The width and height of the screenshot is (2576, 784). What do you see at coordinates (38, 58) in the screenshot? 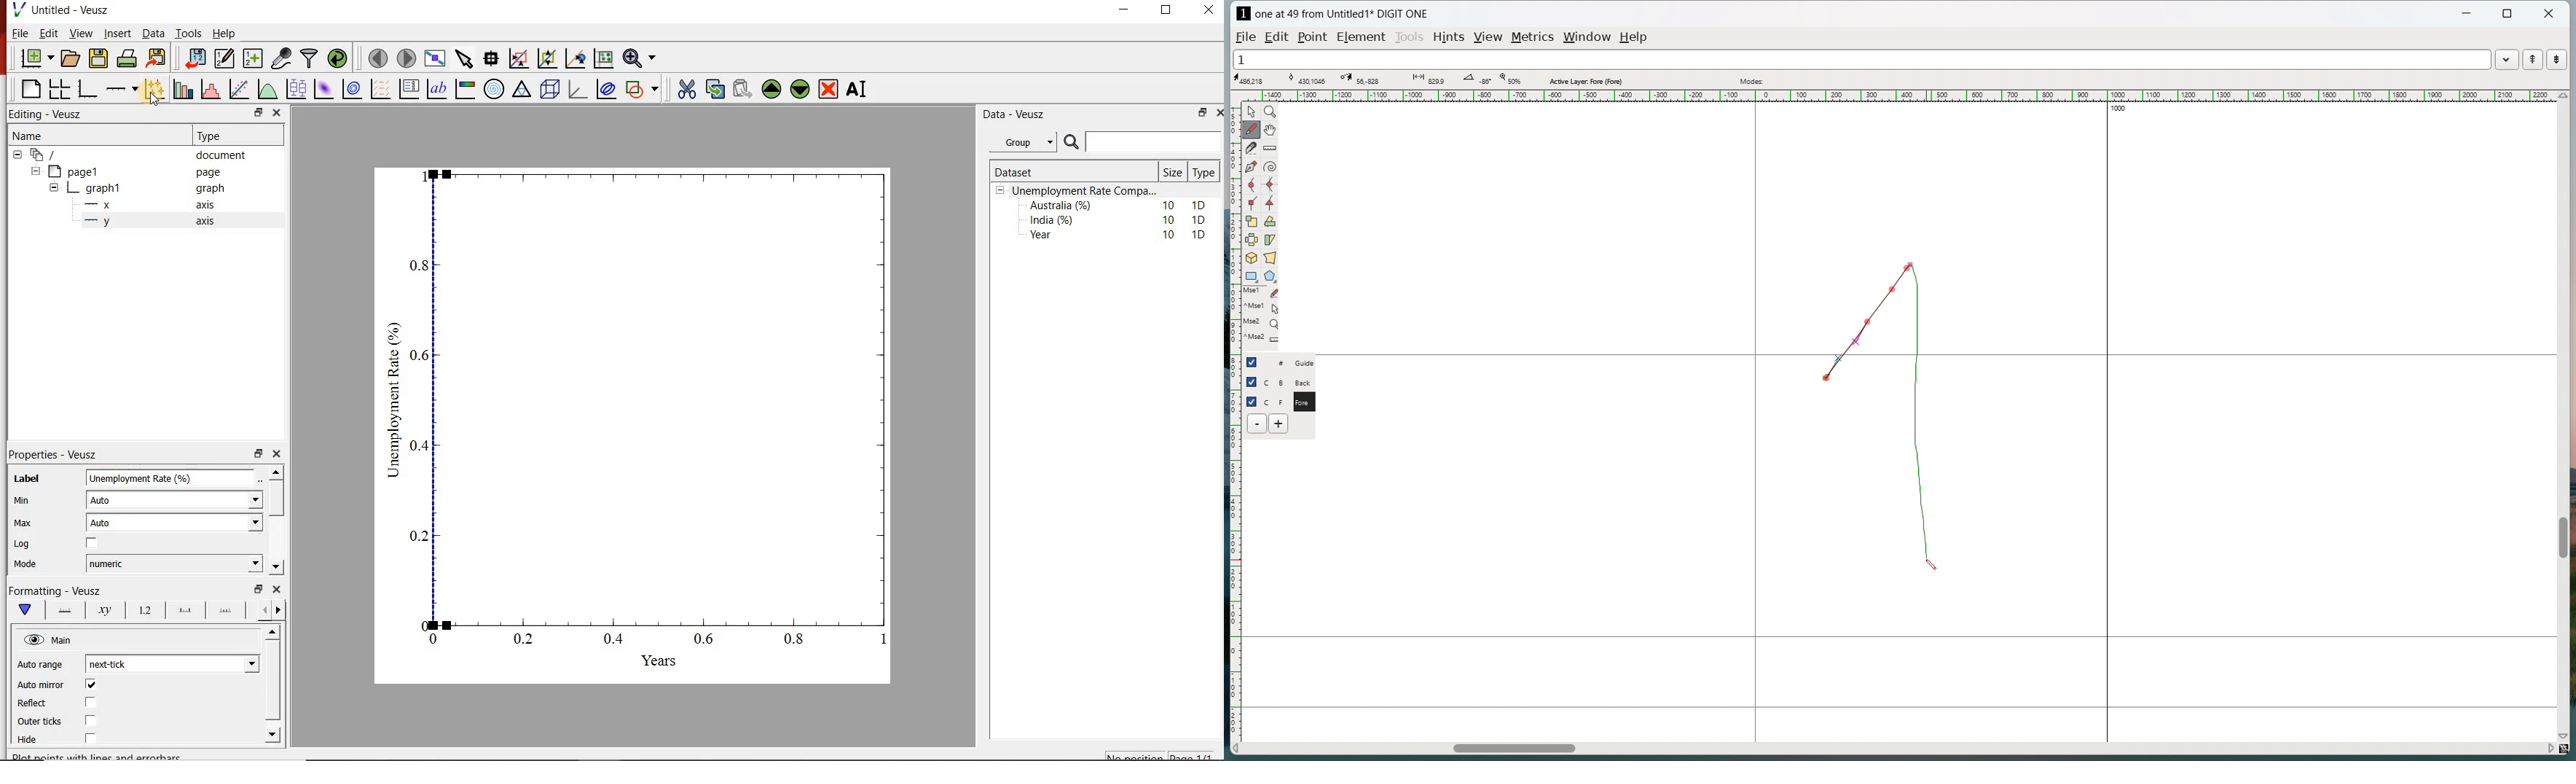
I see `new document` at bounding box center [38, 58].